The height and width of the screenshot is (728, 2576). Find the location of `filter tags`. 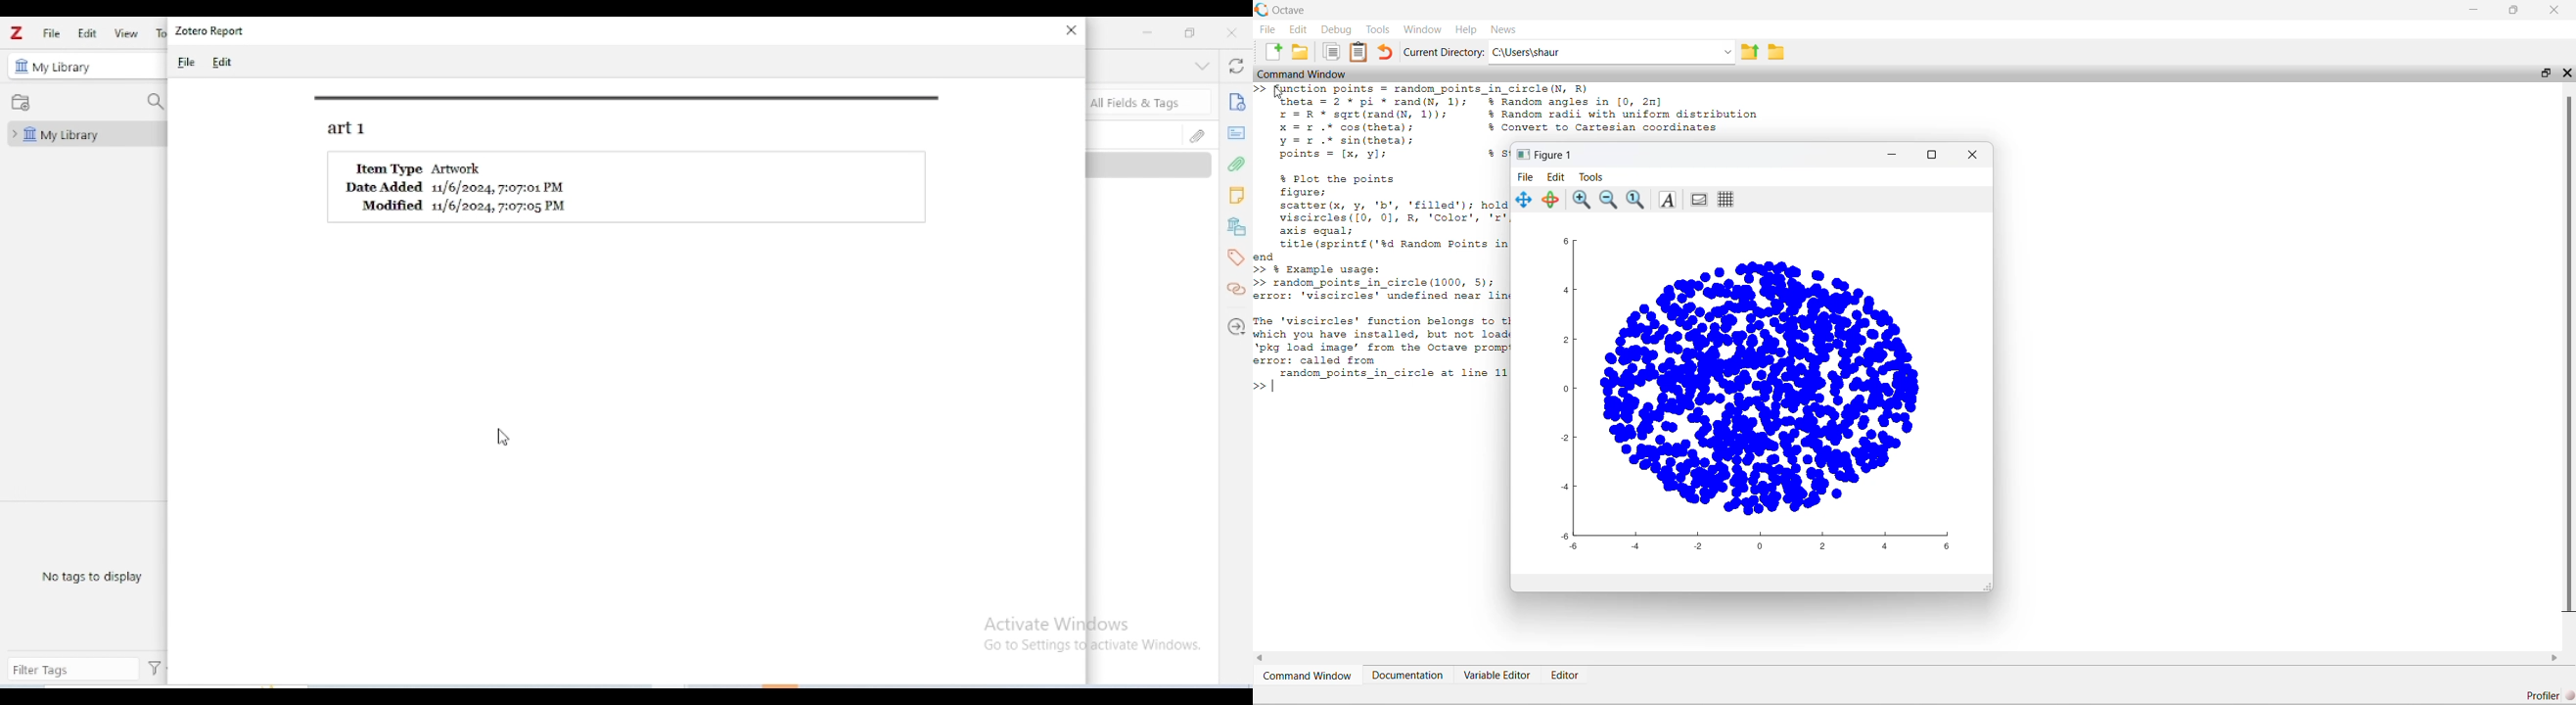

filter tags is located at coordinates (72, 671).